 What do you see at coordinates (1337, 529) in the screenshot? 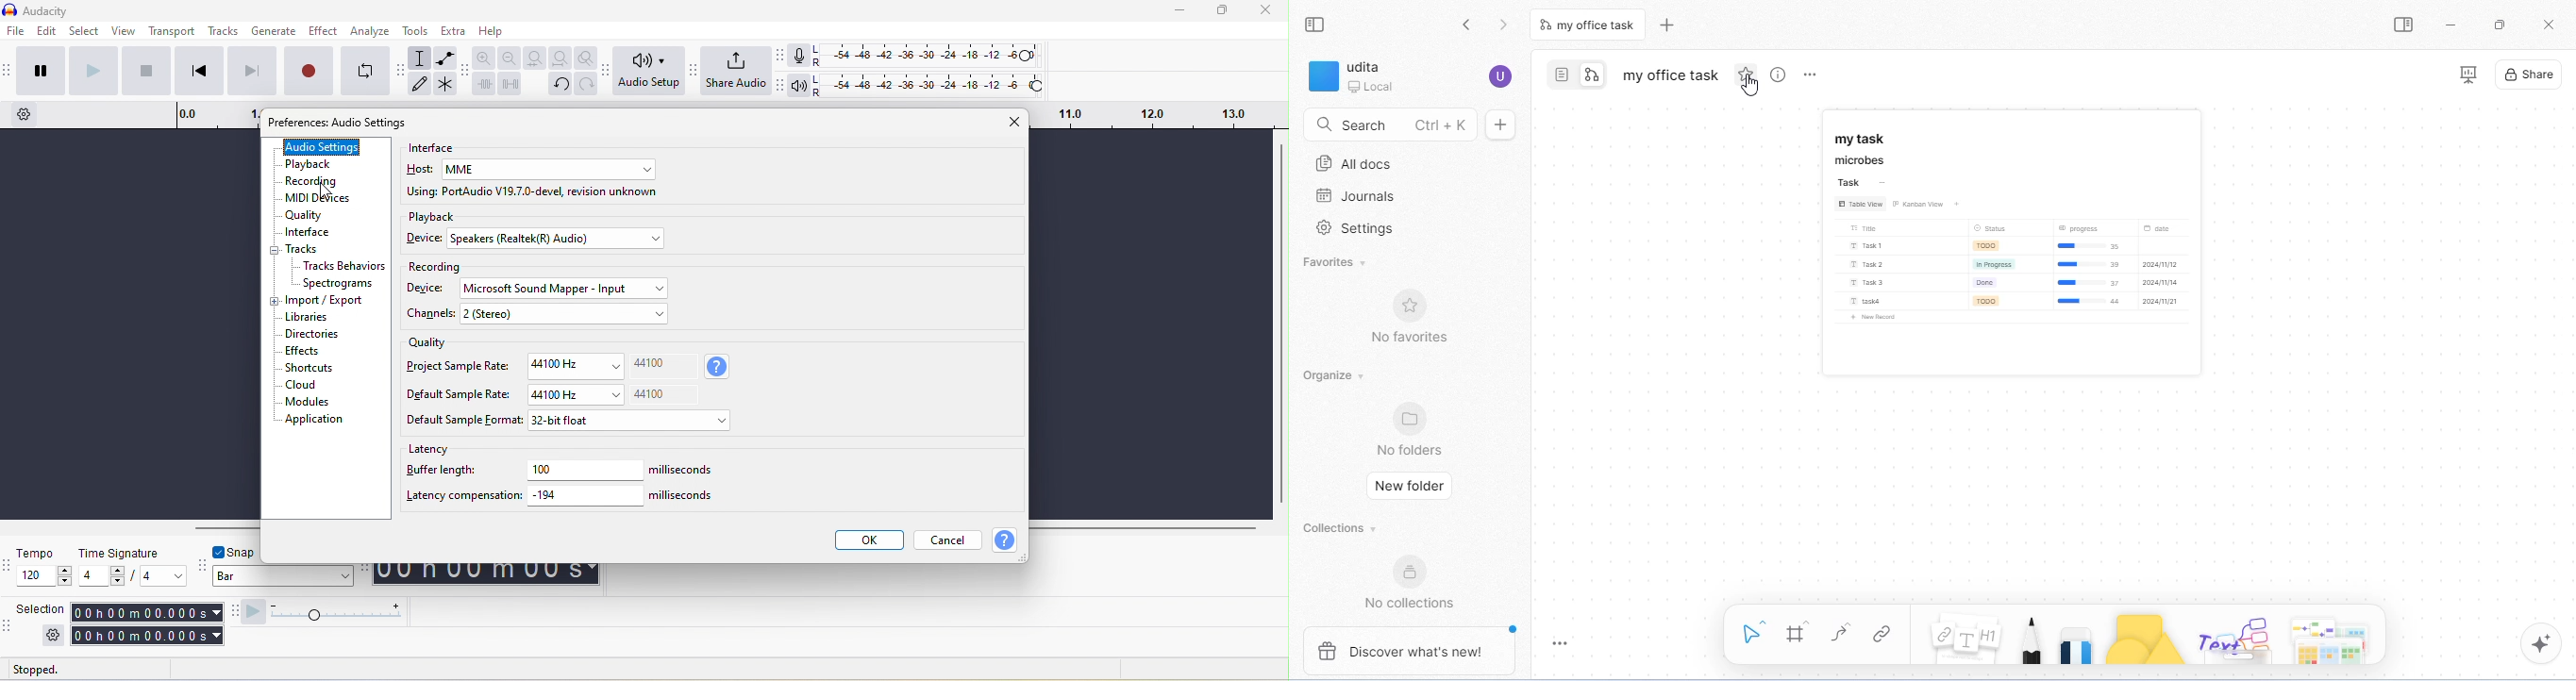
I see `collections` at bounding box center [1337, 529].